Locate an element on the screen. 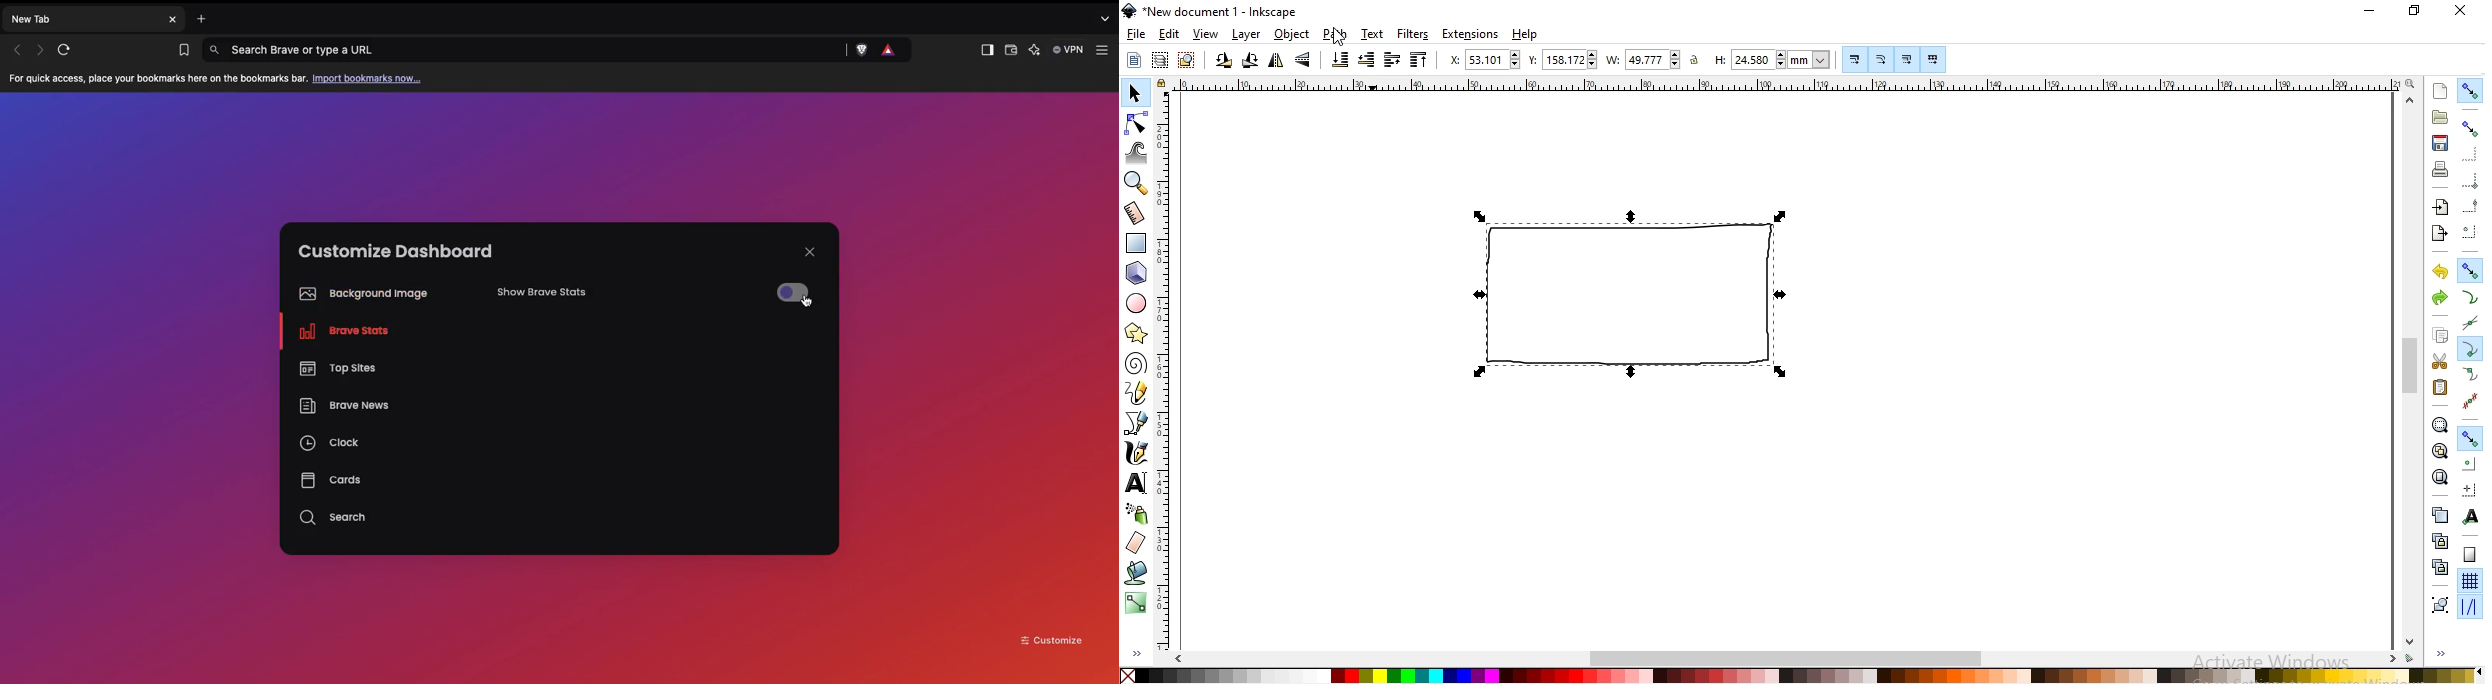 The width and height of the screenshot is (2492, 700). snap text anchors and baselines is located at coordinates (2472, 517).